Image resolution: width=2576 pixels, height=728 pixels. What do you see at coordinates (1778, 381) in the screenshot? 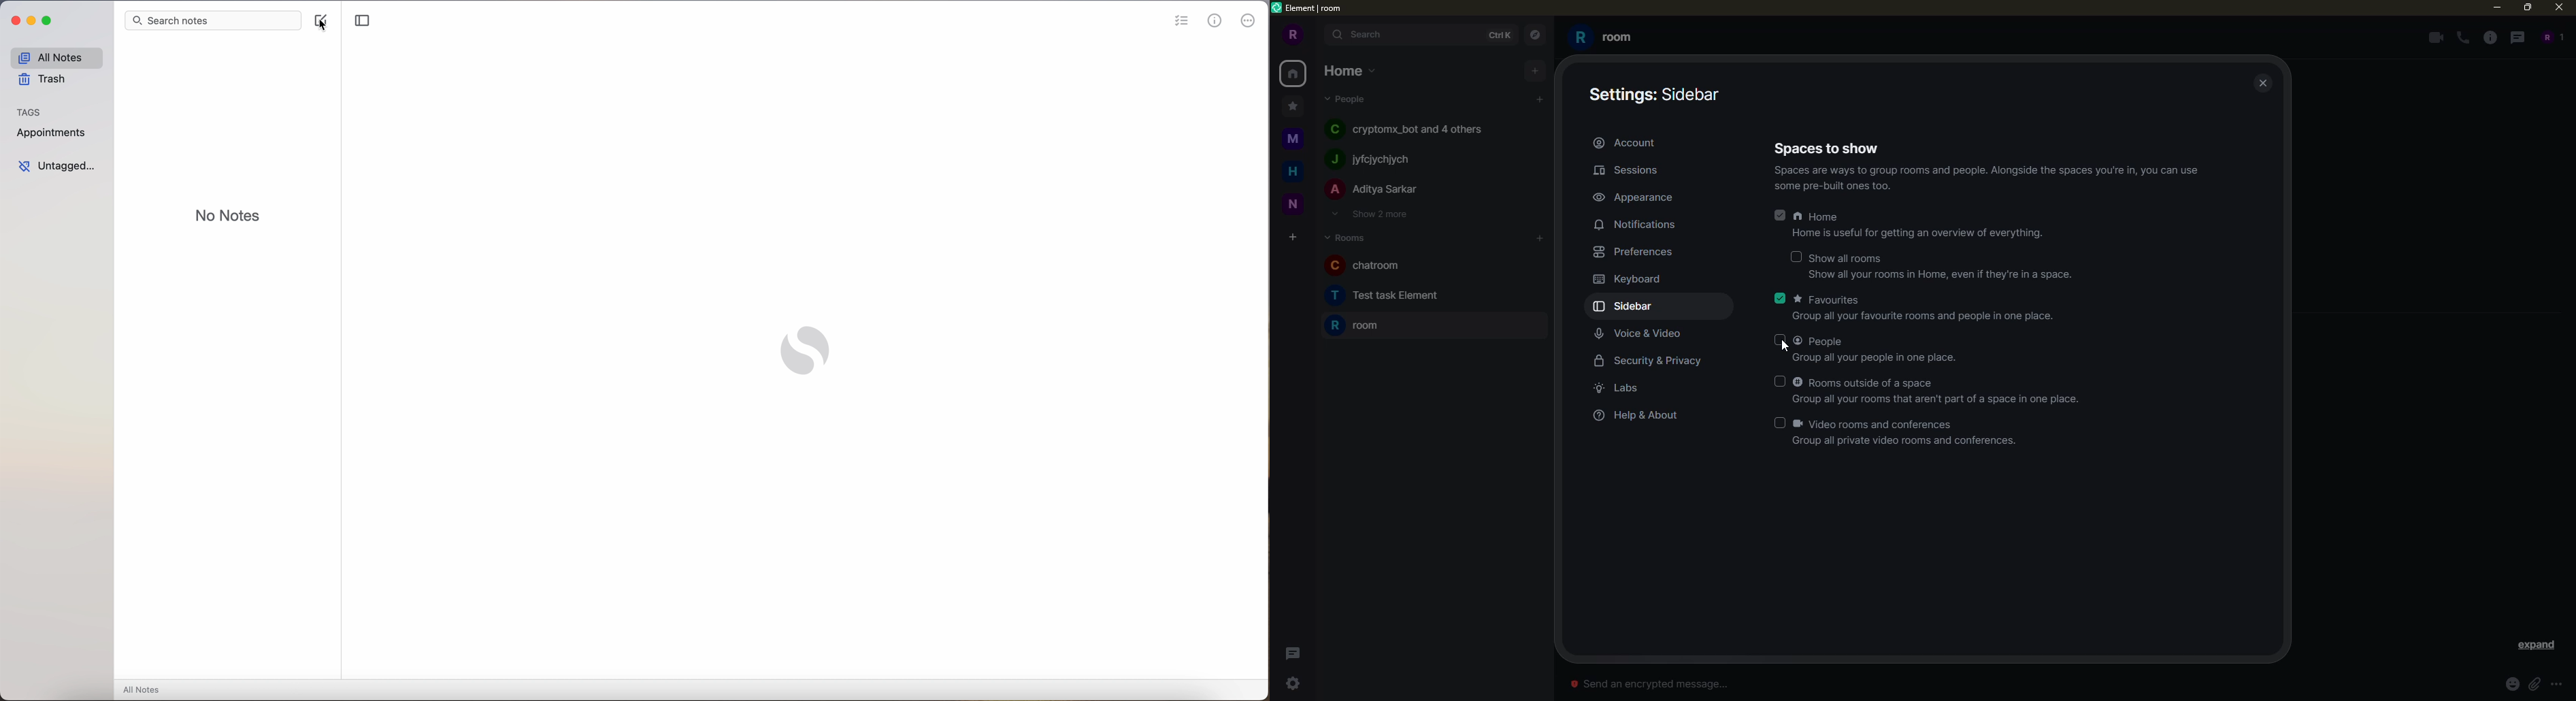
I see `select` at bounding box center [1778, 381].